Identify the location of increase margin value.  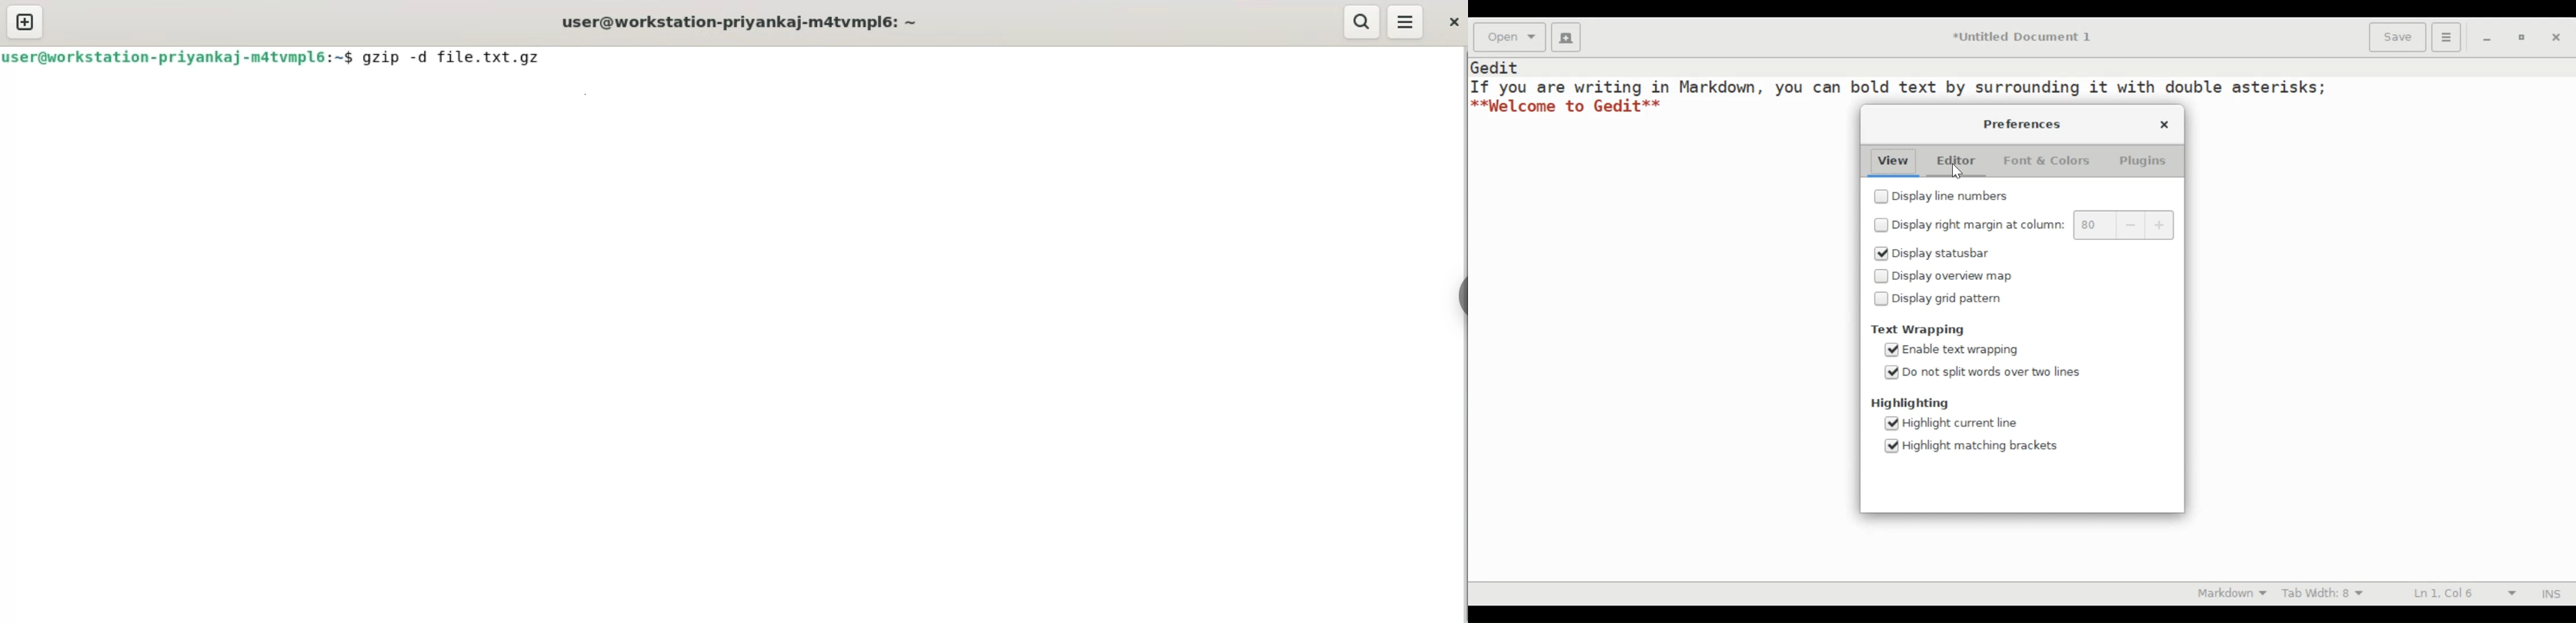
(2160, 226).